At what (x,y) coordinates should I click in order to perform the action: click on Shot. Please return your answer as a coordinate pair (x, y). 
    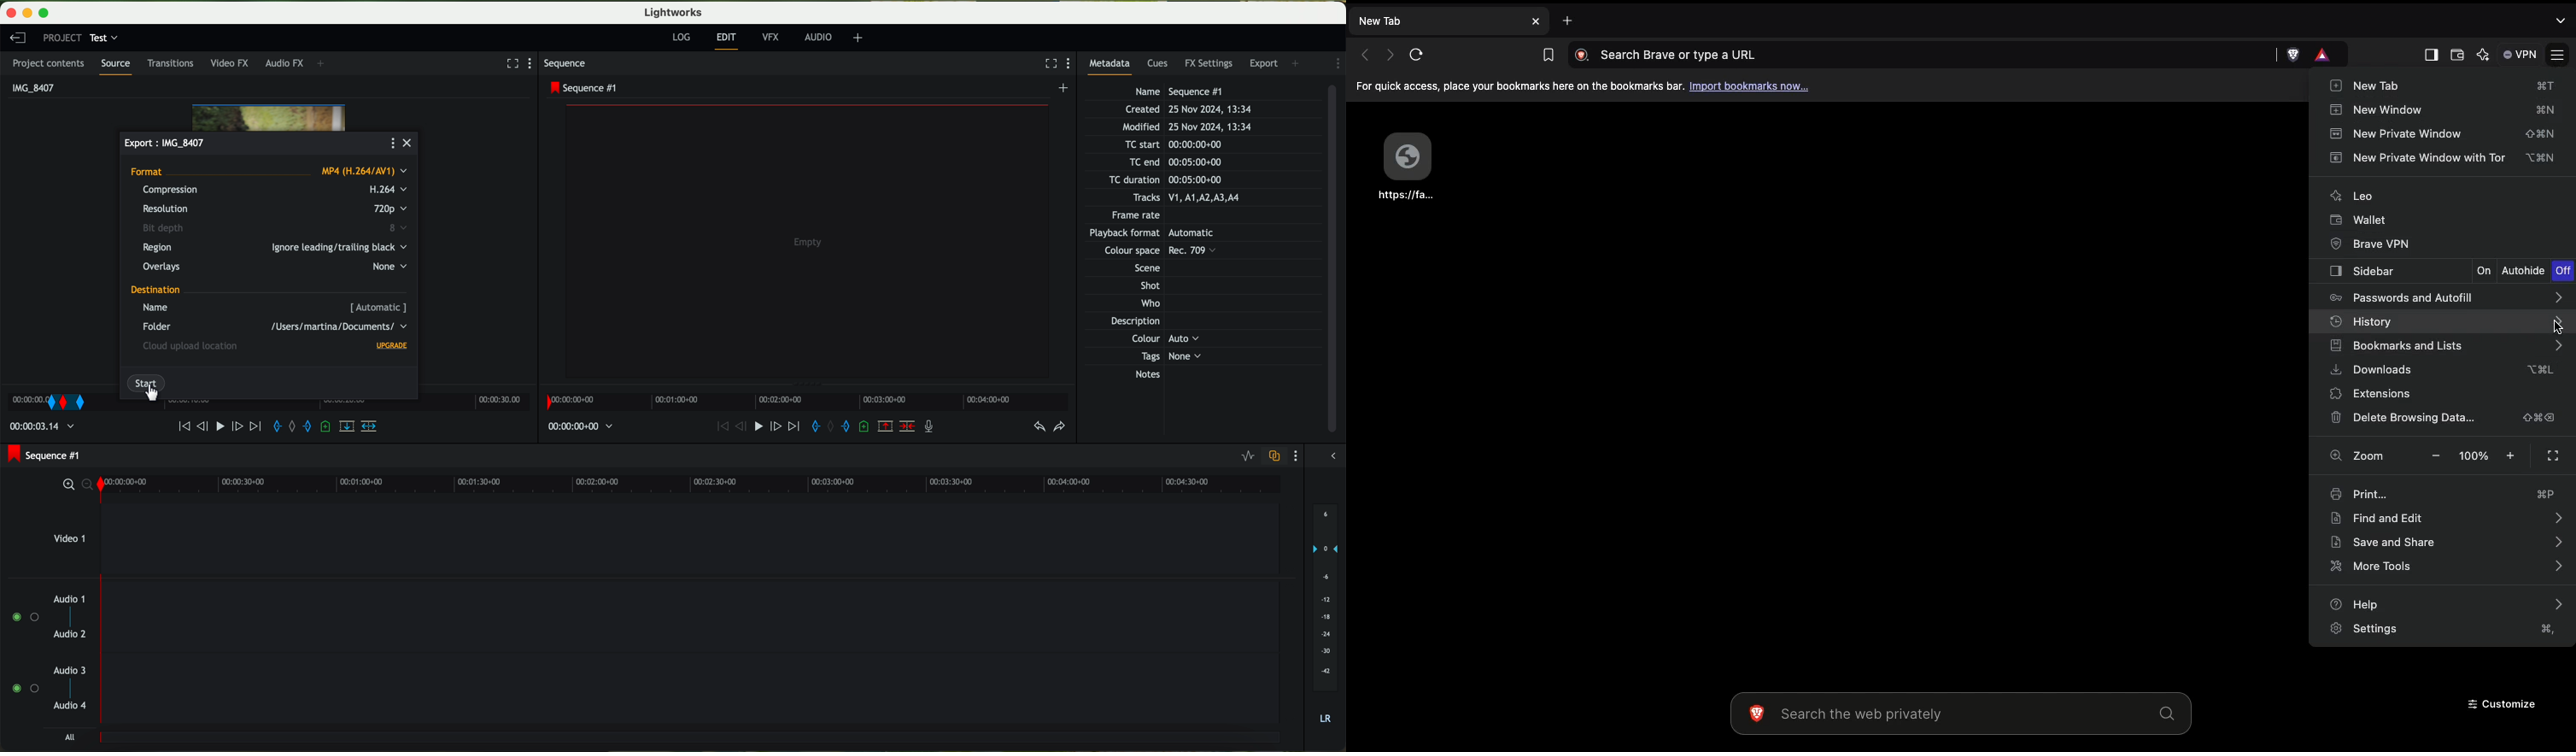
    Looking at the image, I should click on (1149, 286).